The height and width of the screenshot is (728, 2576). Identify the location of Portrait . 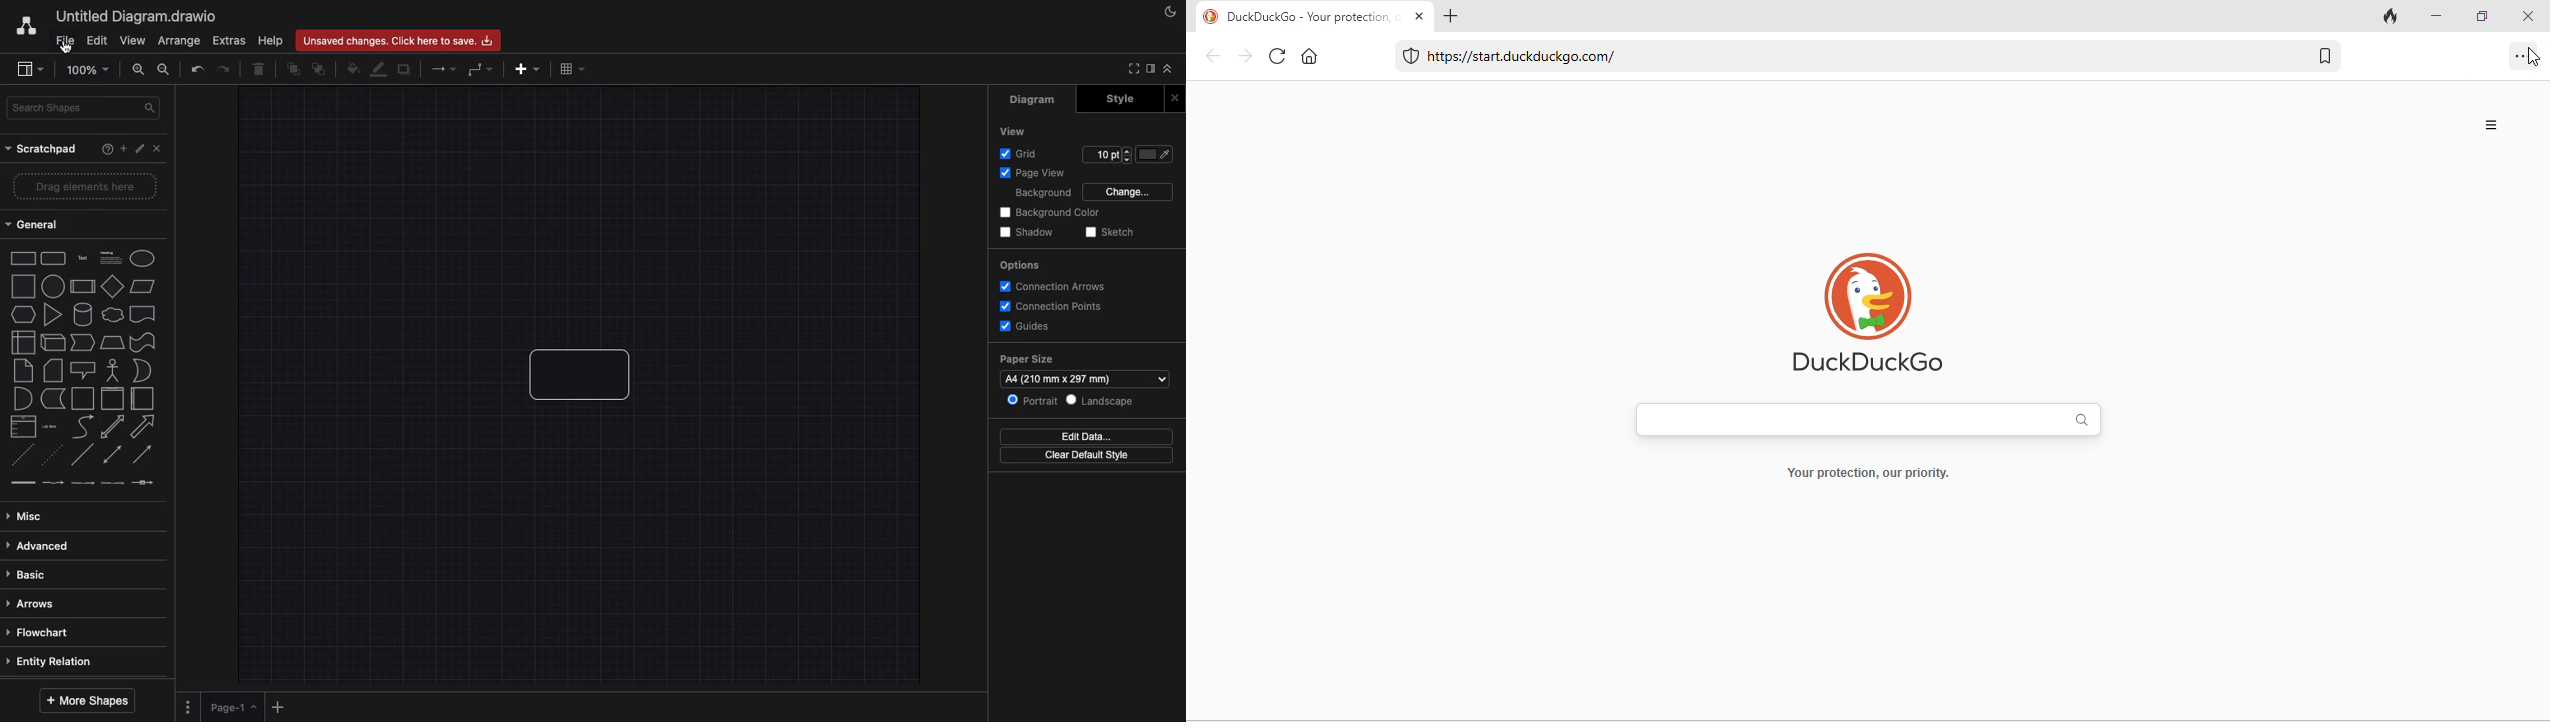
(1034, 401).